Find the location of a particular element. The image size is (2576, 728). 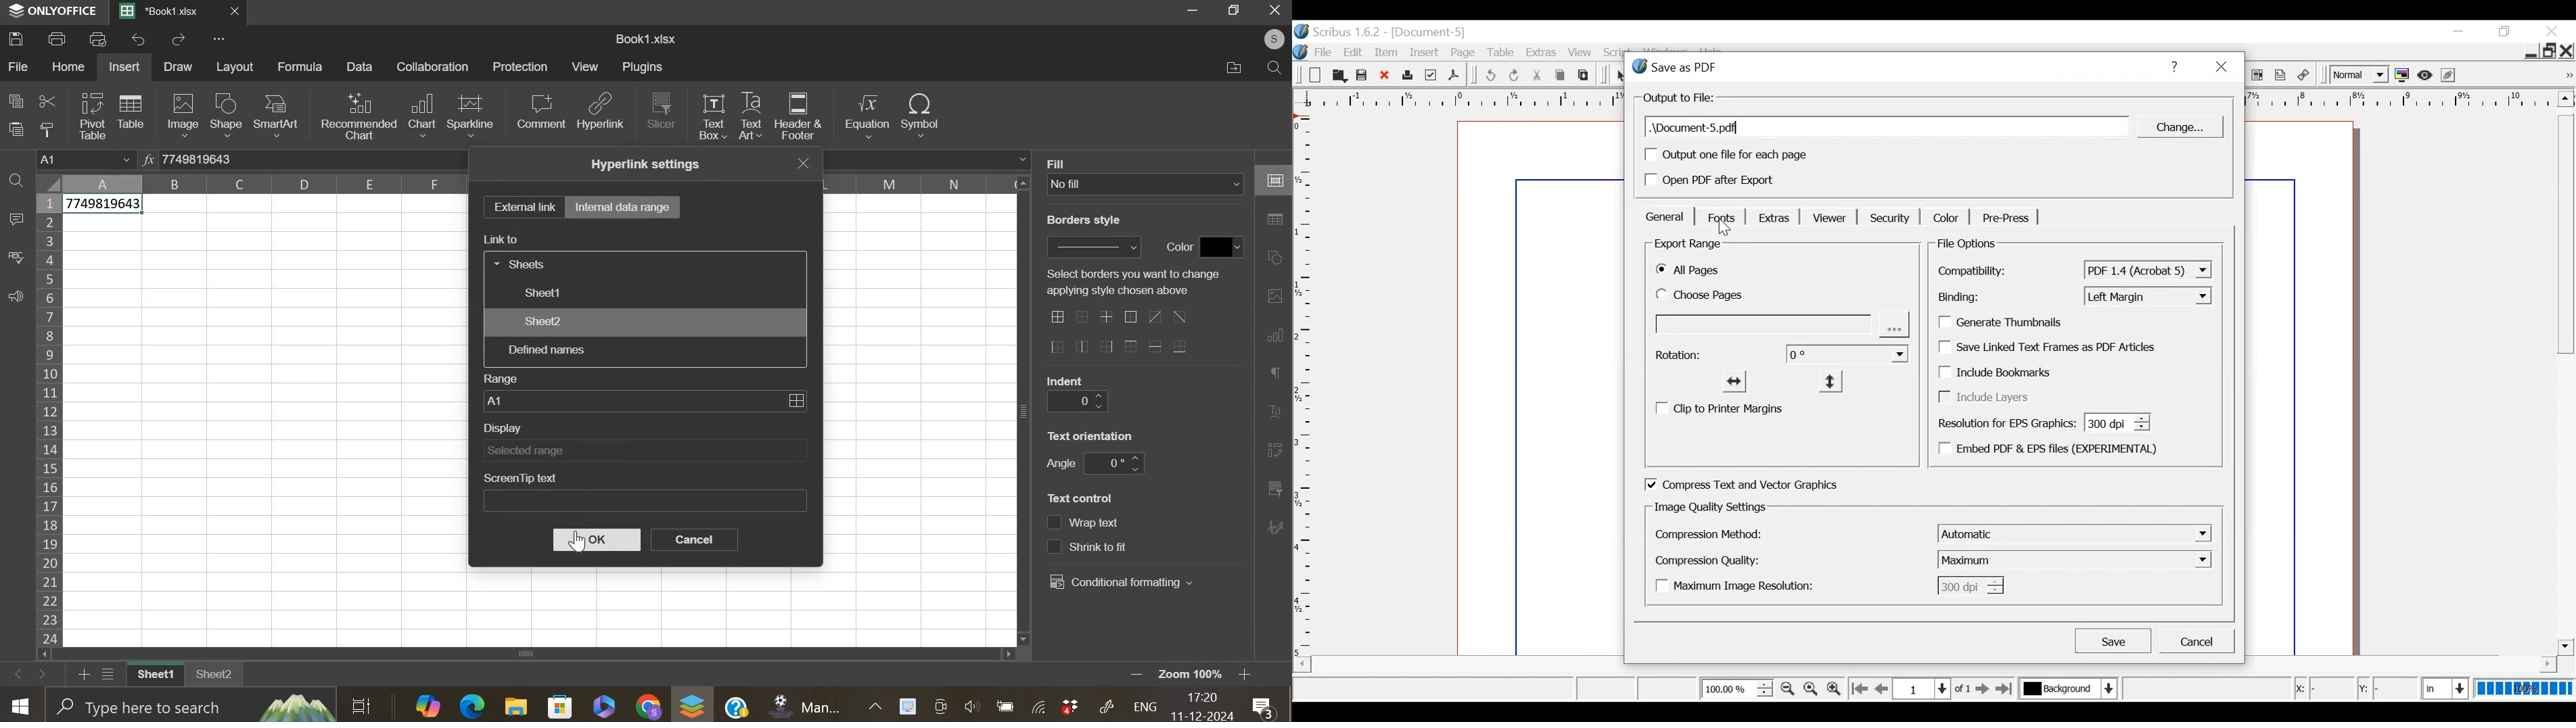

sheet 1 is located at coordinates (152, 675).